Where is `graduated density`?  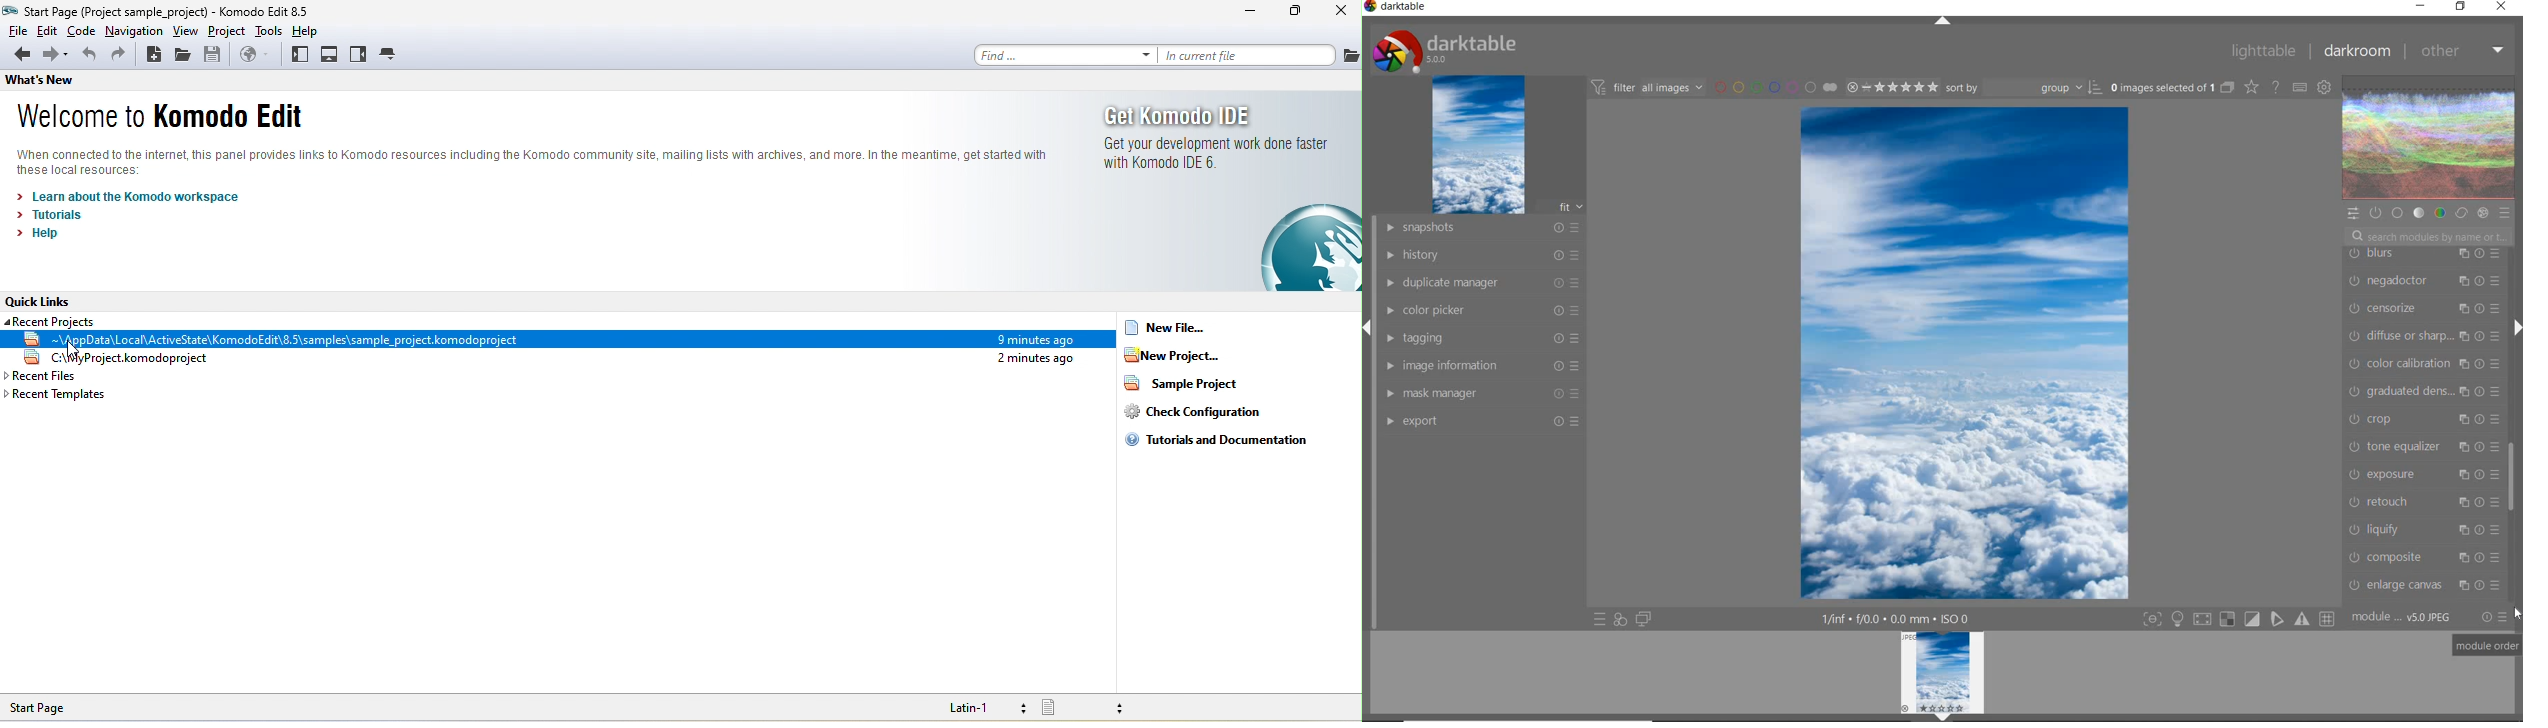 graduated density is located at coordinates (2426, 390).